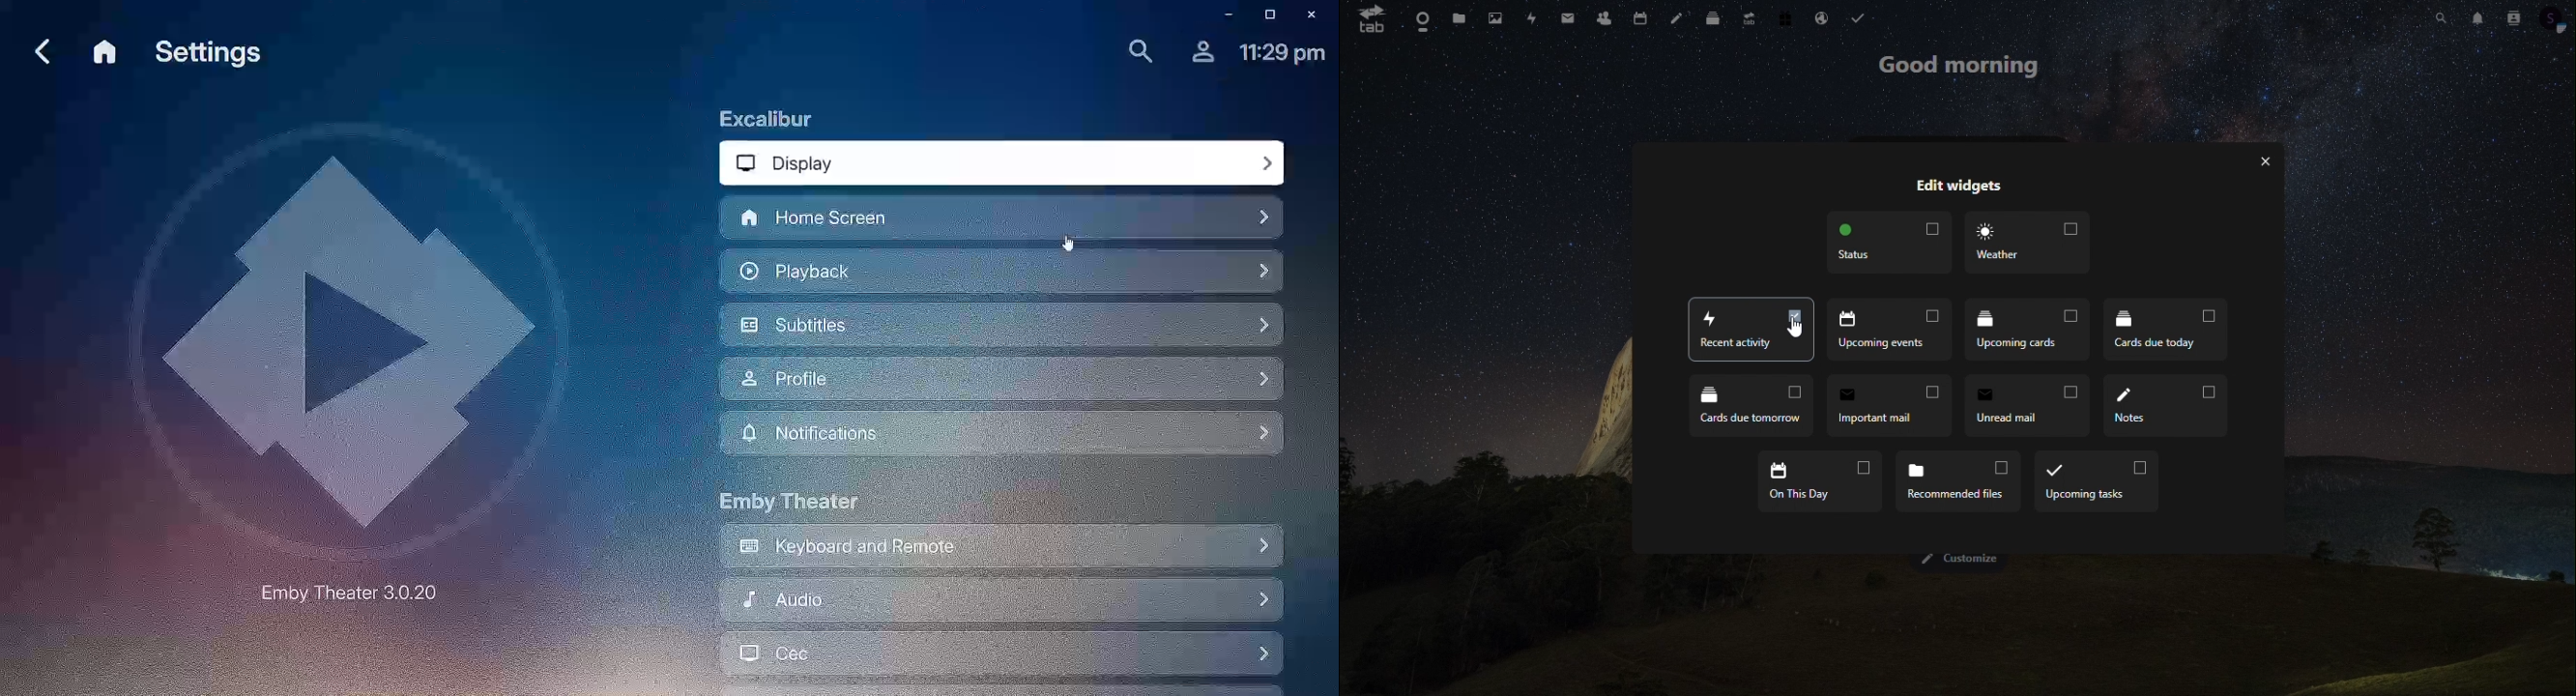 The image size is (2576, 700). Describe the element at coordinates (1964, 562) in the screenshot. I see `Customize` at that location.